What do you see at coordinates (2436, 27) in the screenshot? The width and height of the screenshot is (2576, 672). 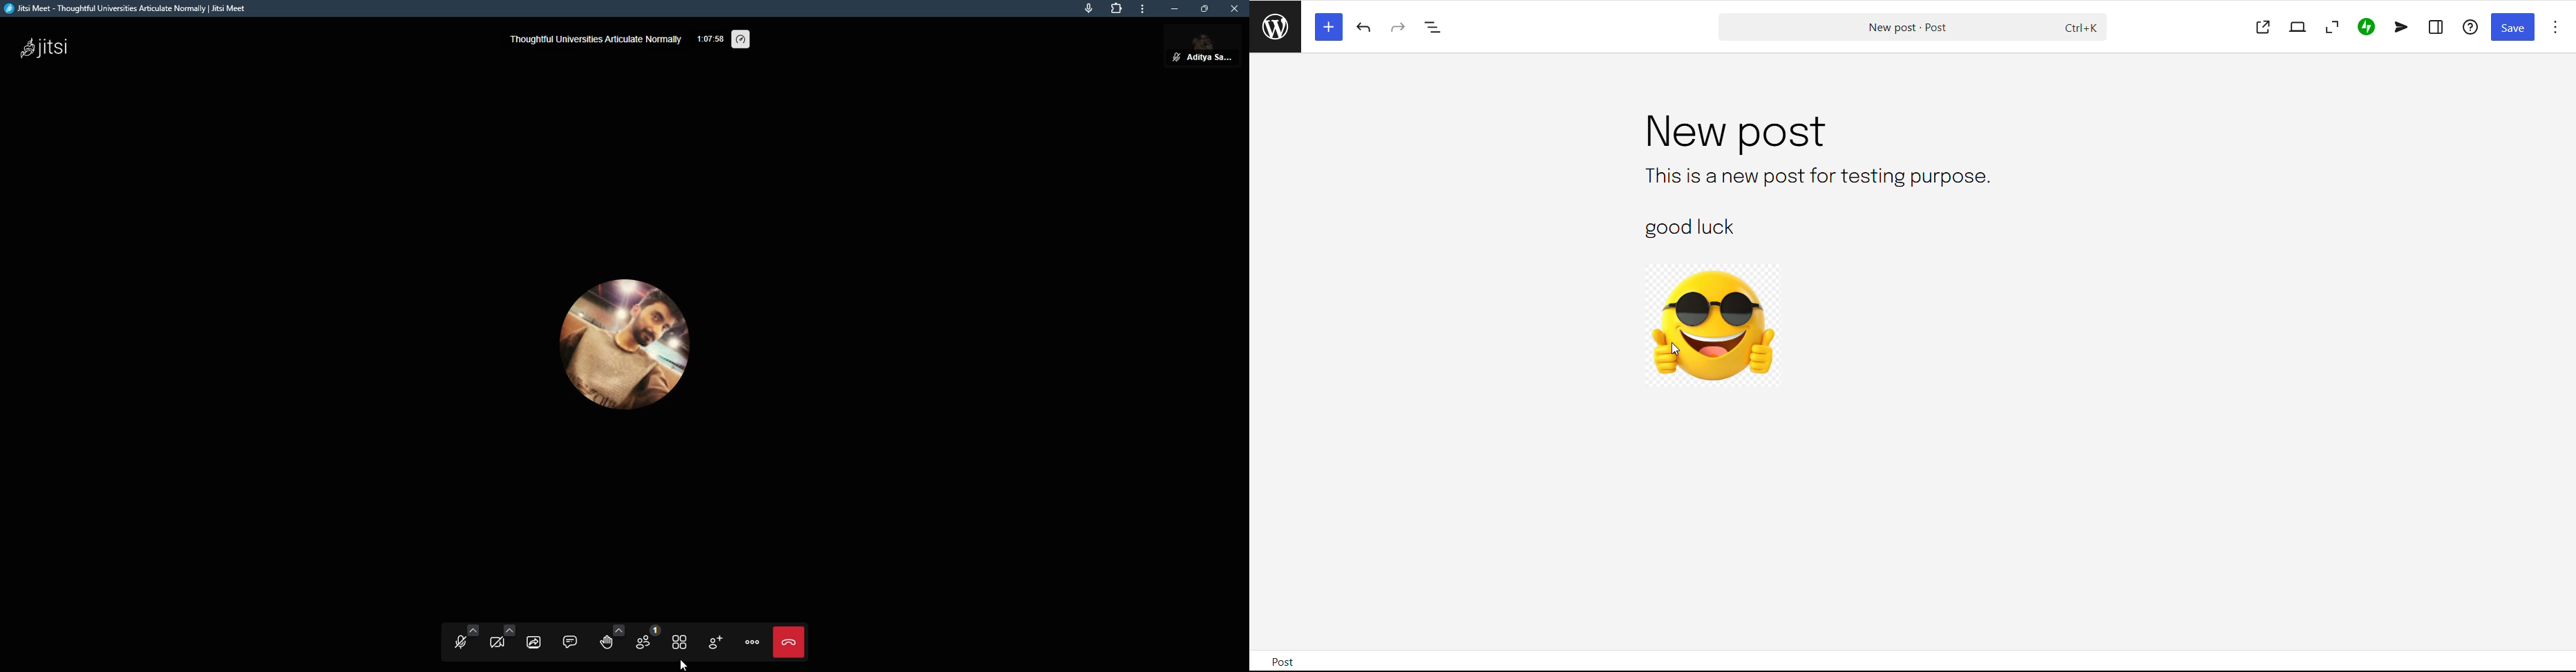 I see `settings` at bounding box center [2436, 27].